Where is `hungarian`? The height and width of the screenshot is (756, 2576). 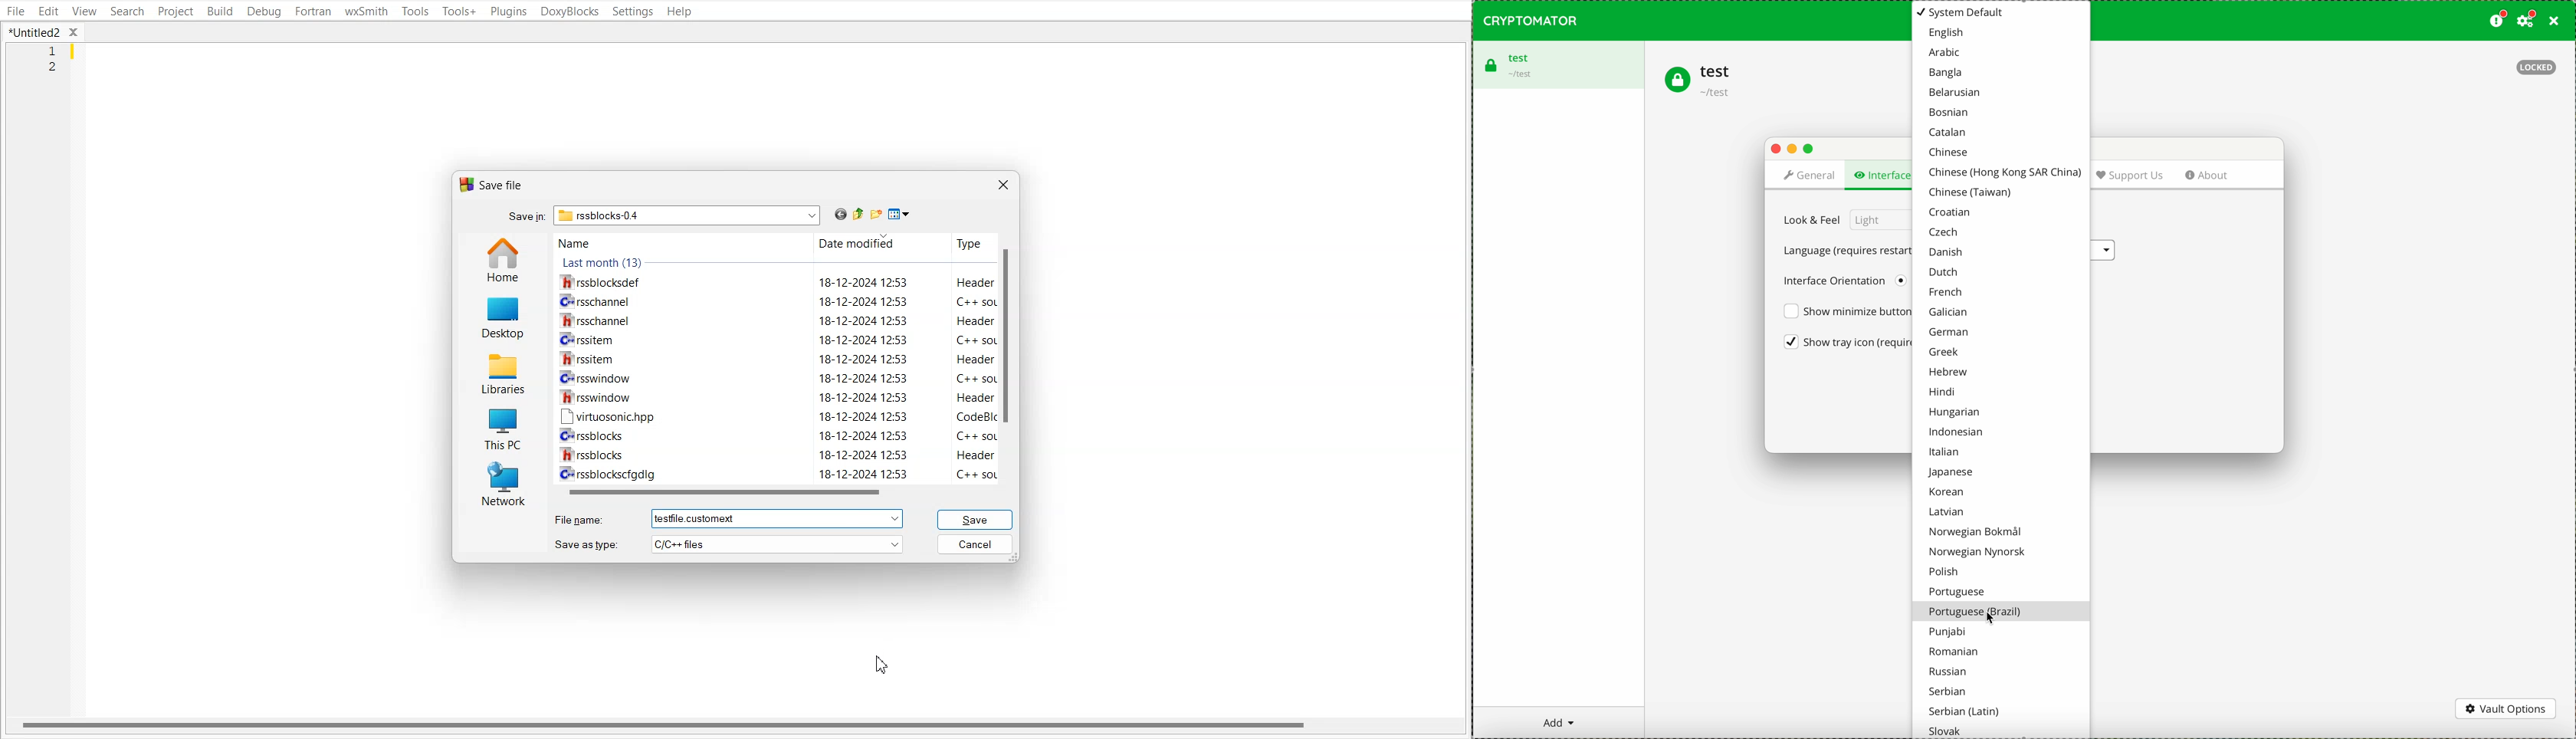 hungarian is located at coordinates (1960, 413).